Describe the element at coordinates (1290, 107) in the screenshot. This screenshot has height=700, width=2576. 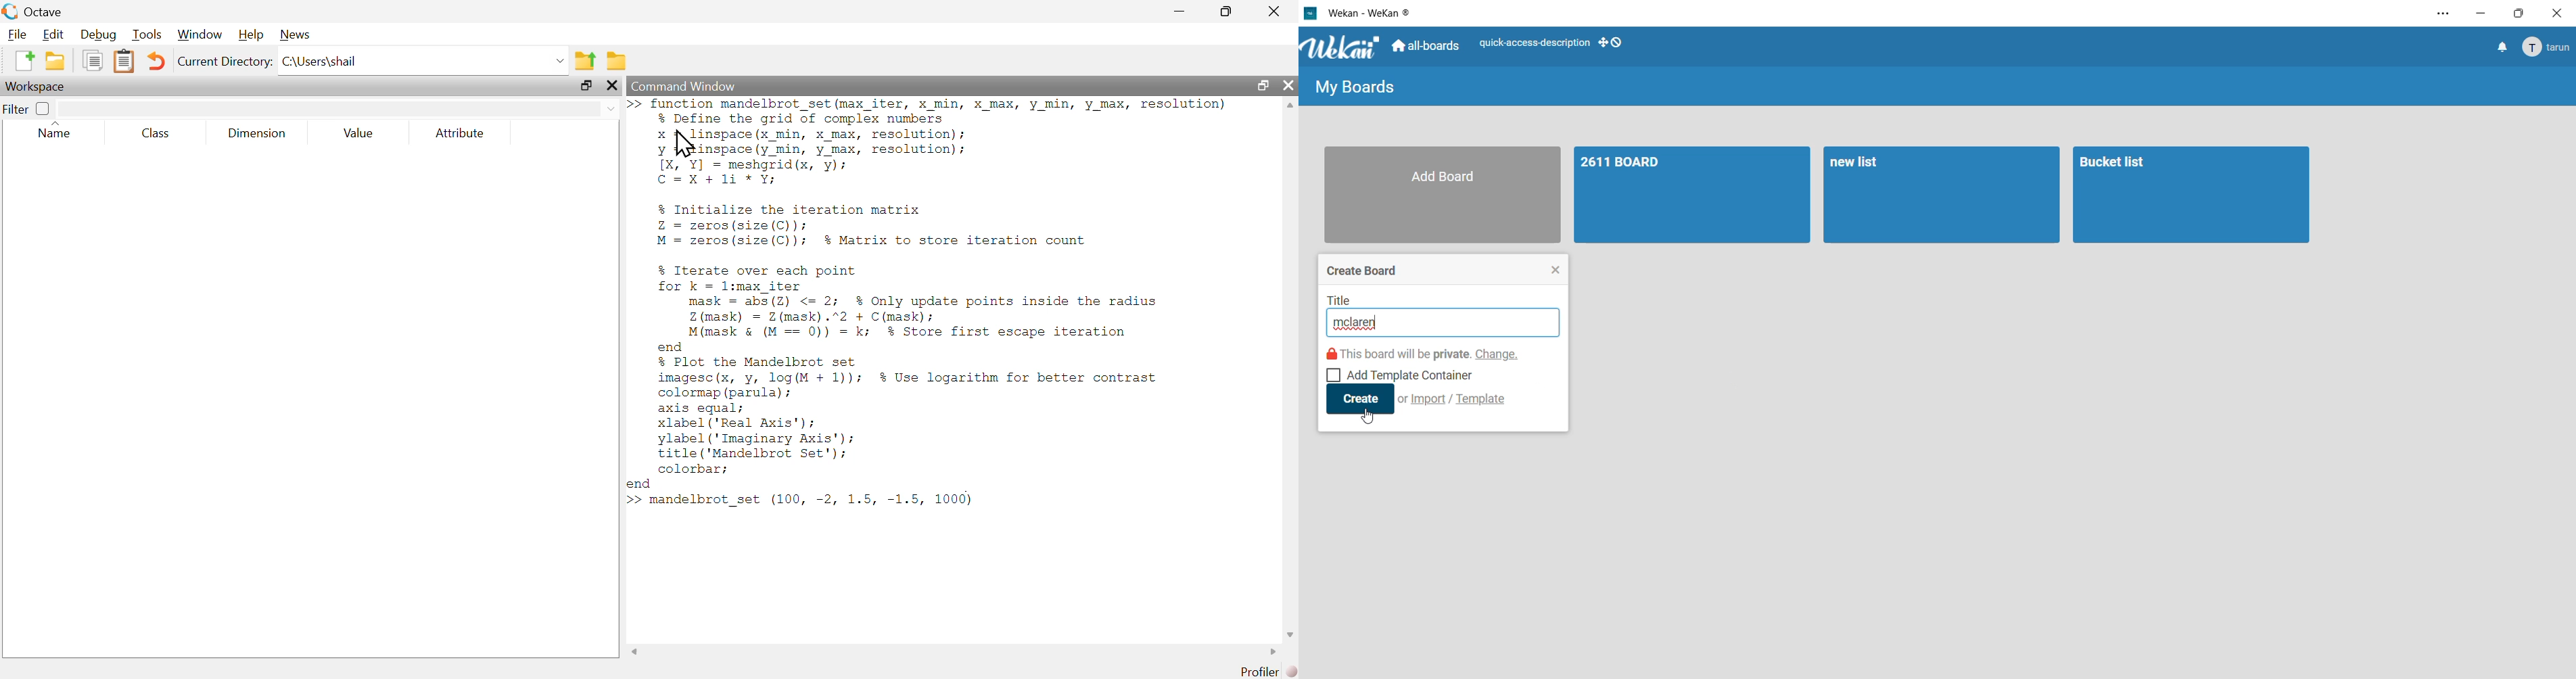
I see `Scrollbar up` at that location.